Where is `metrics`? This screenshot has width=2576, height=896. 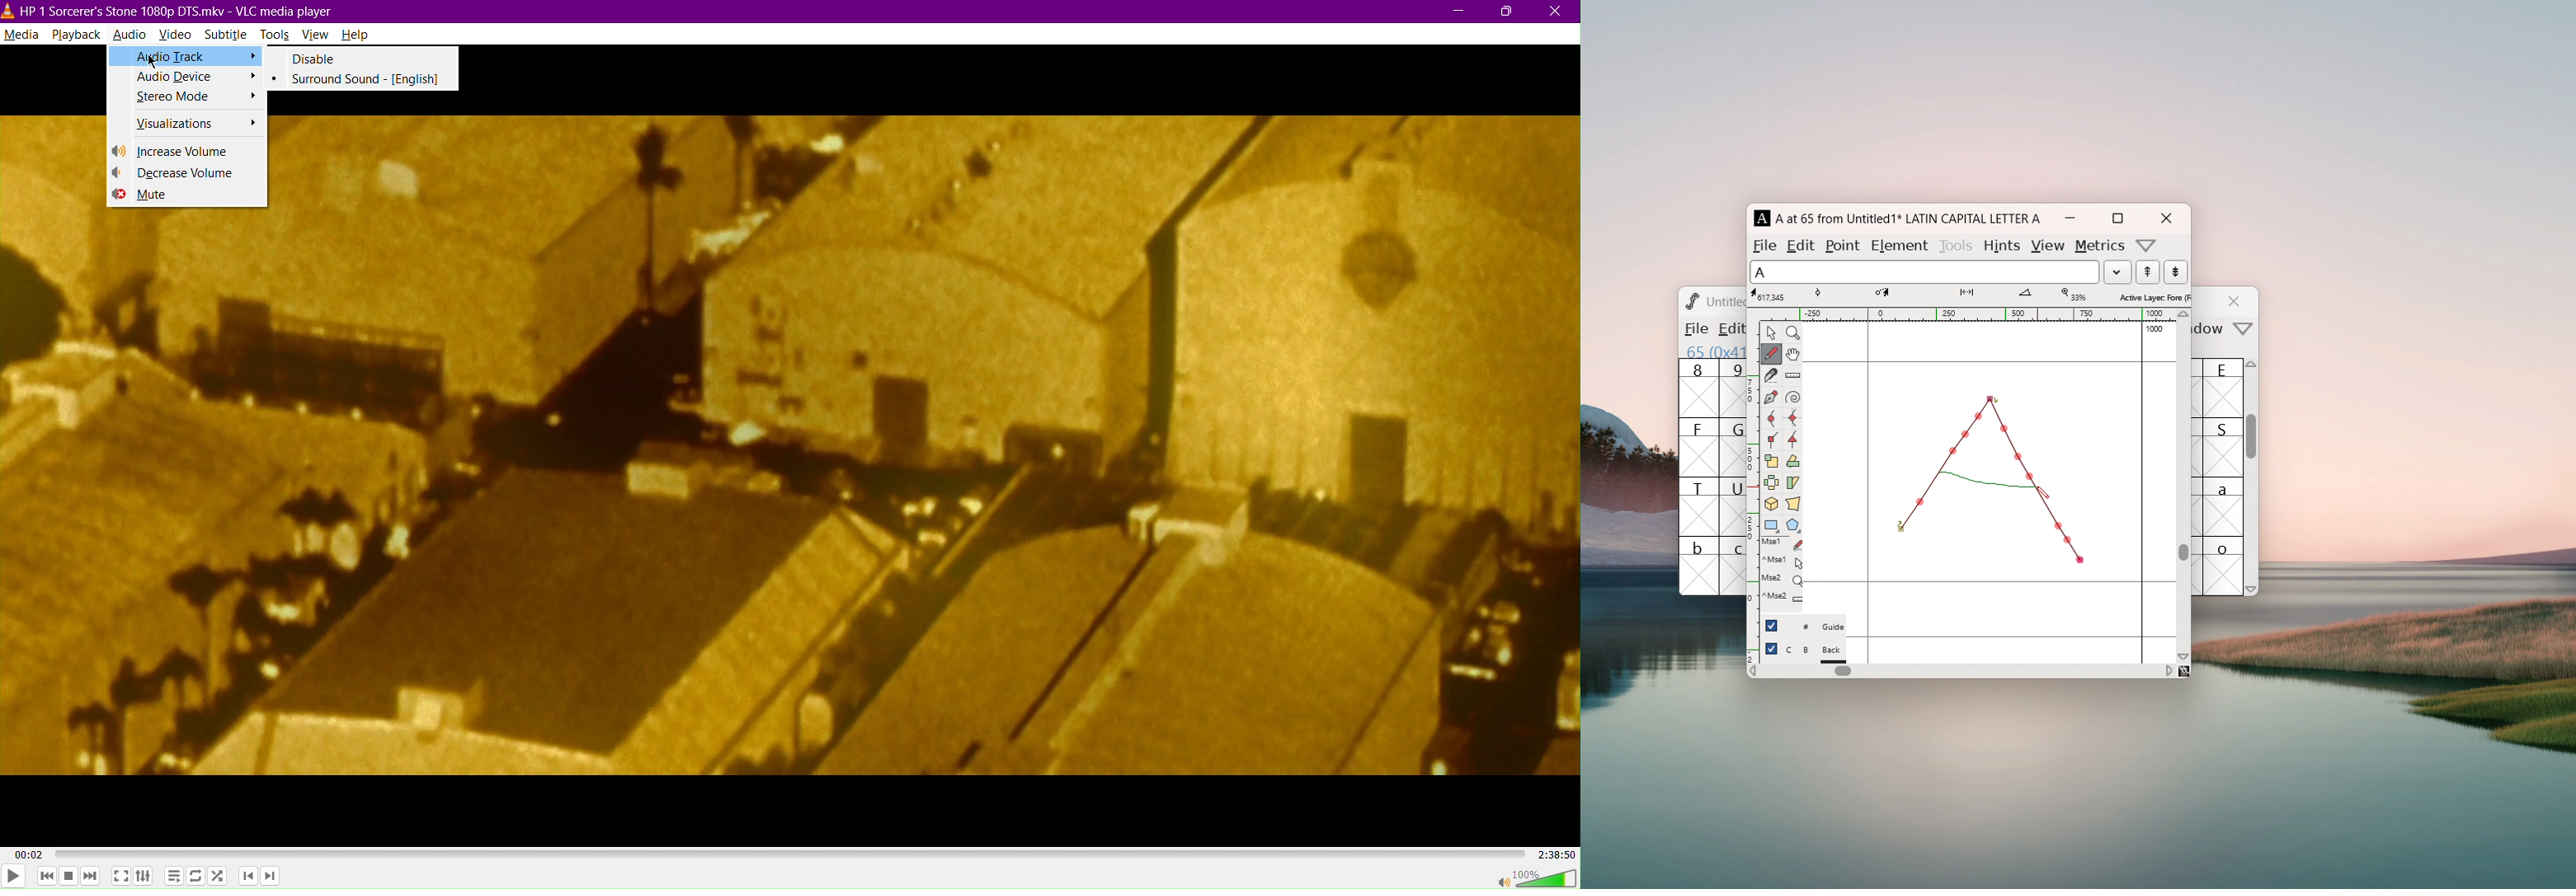 metrics is located at coordinates (2101, 246).